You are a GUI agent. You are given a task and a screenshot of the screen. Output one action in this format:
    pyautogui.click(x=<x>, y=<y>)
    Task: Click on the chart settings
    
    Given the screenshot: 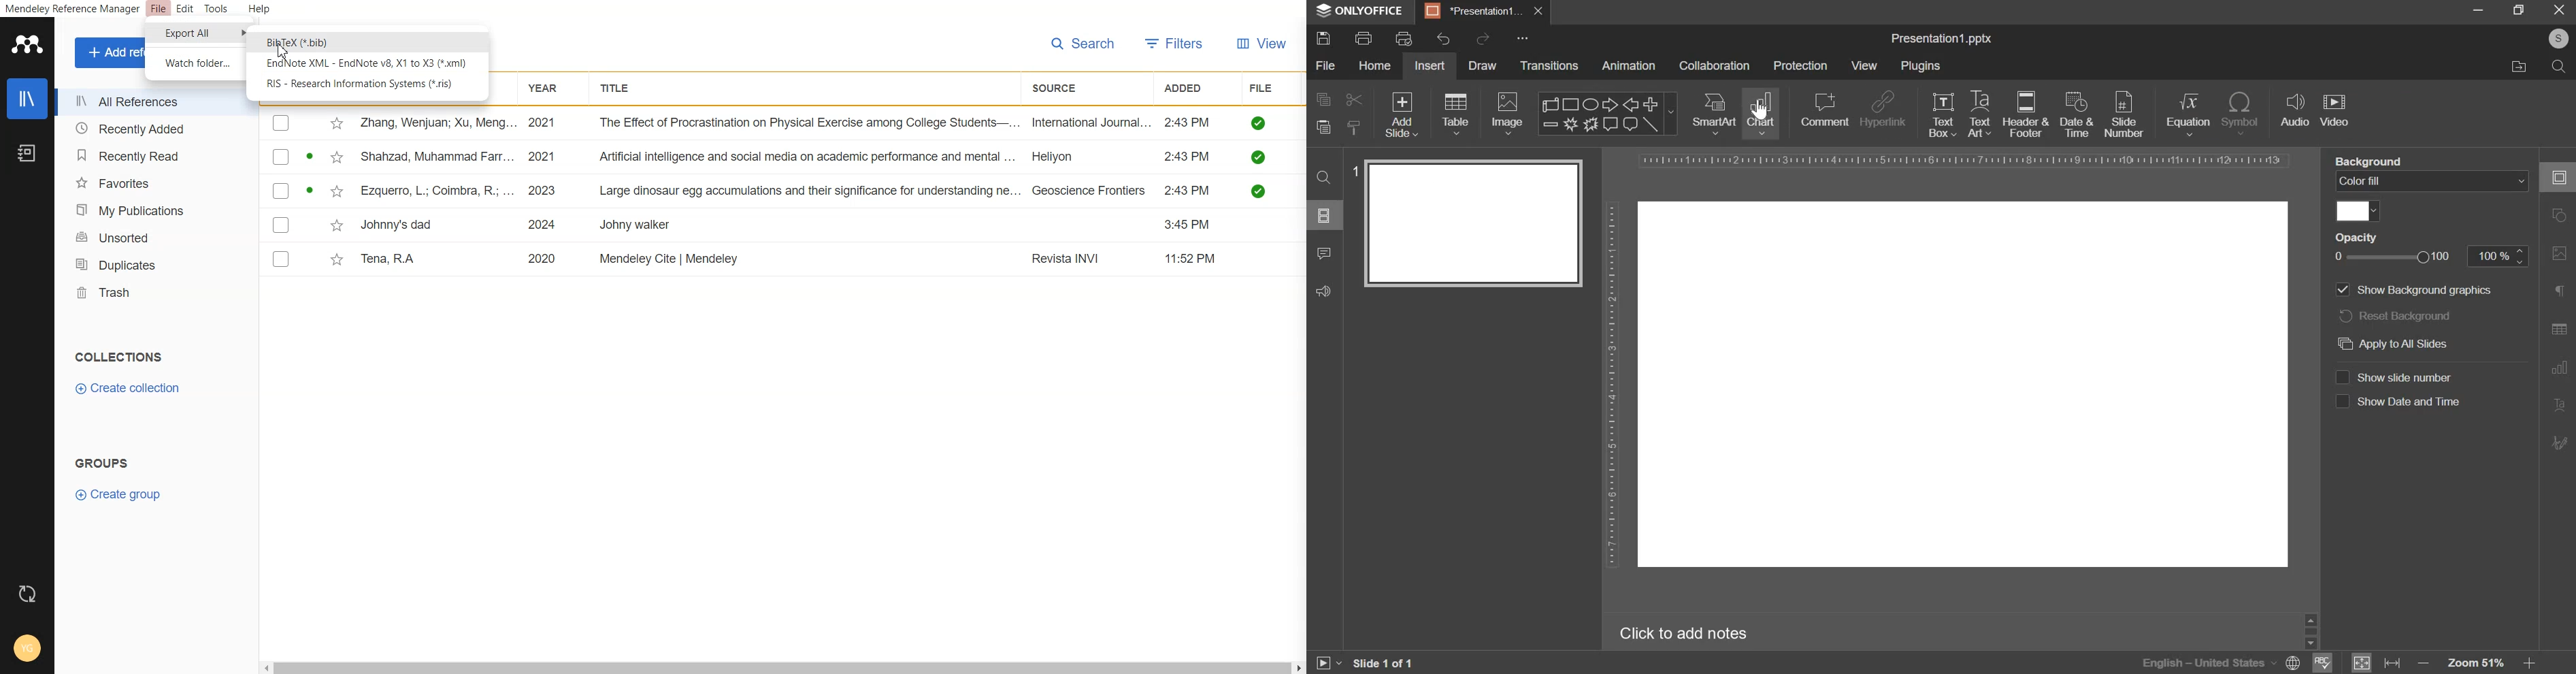 What is the action you would take?
    pyautogui.click(x=2559, y=372)
    